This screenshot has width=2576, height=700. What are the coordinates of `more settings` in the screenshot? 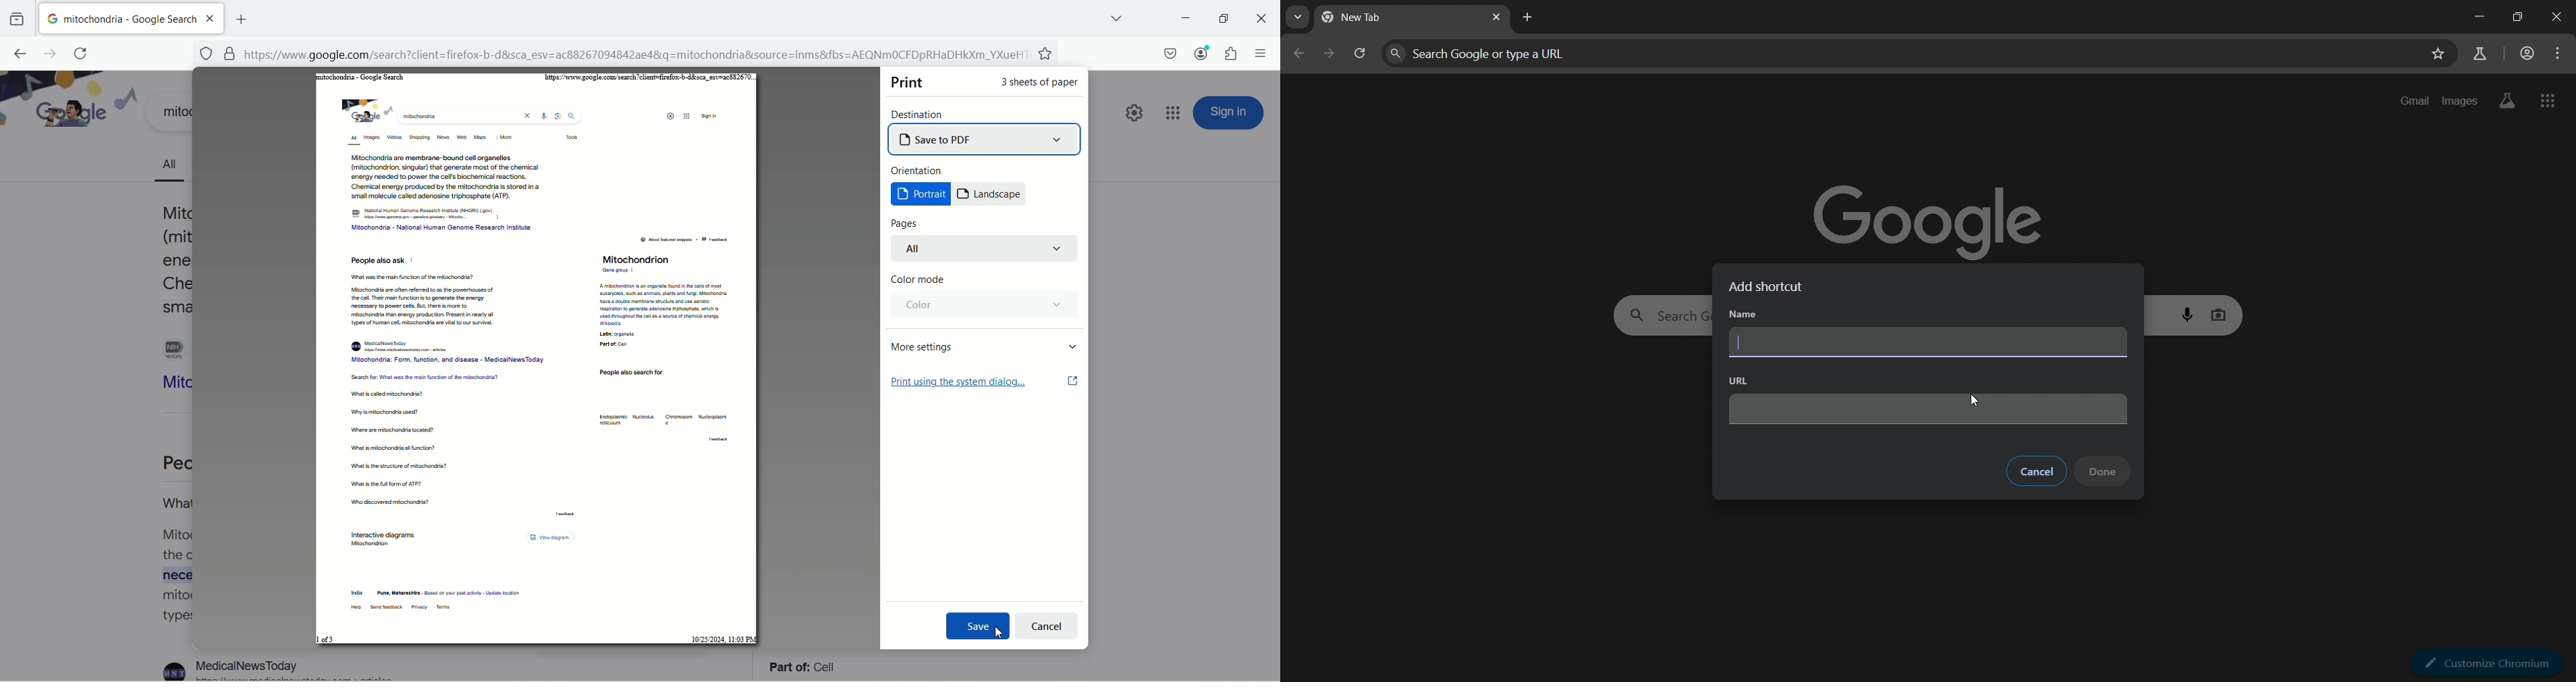 It's located at (984, 346).